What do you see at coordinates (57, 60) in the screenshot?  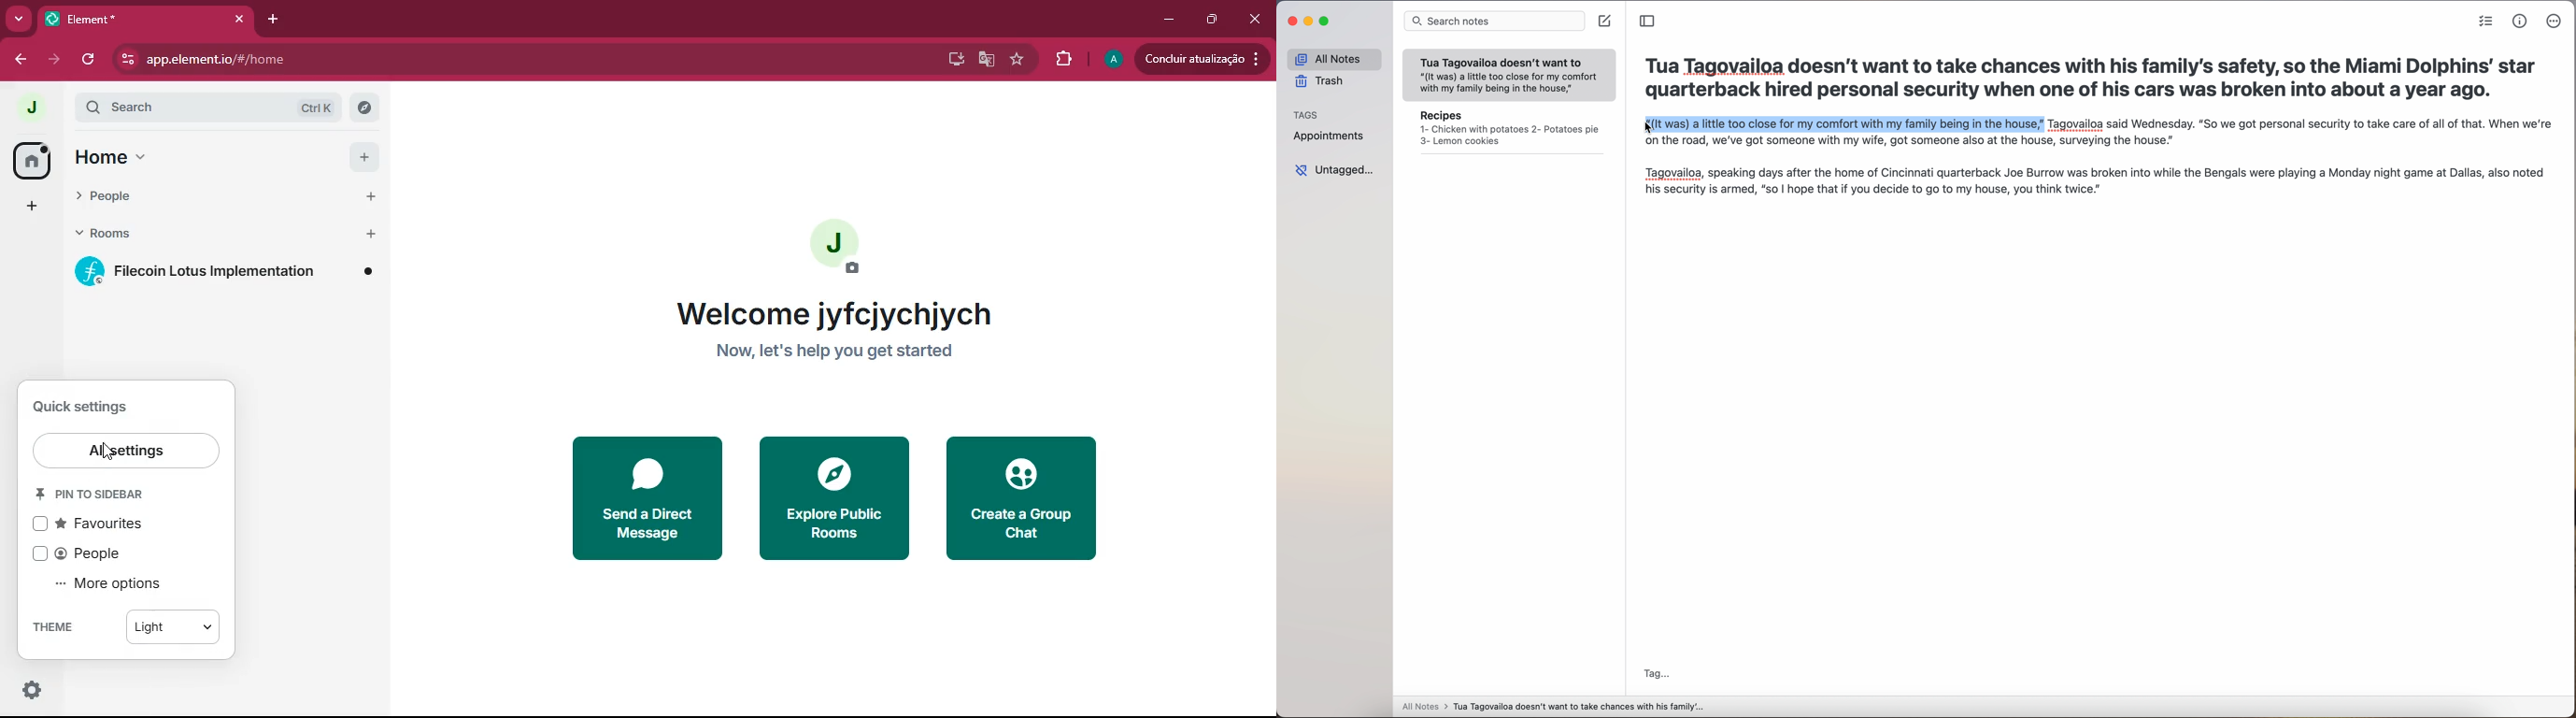 I see `forward` at bounding box center [57, 60].